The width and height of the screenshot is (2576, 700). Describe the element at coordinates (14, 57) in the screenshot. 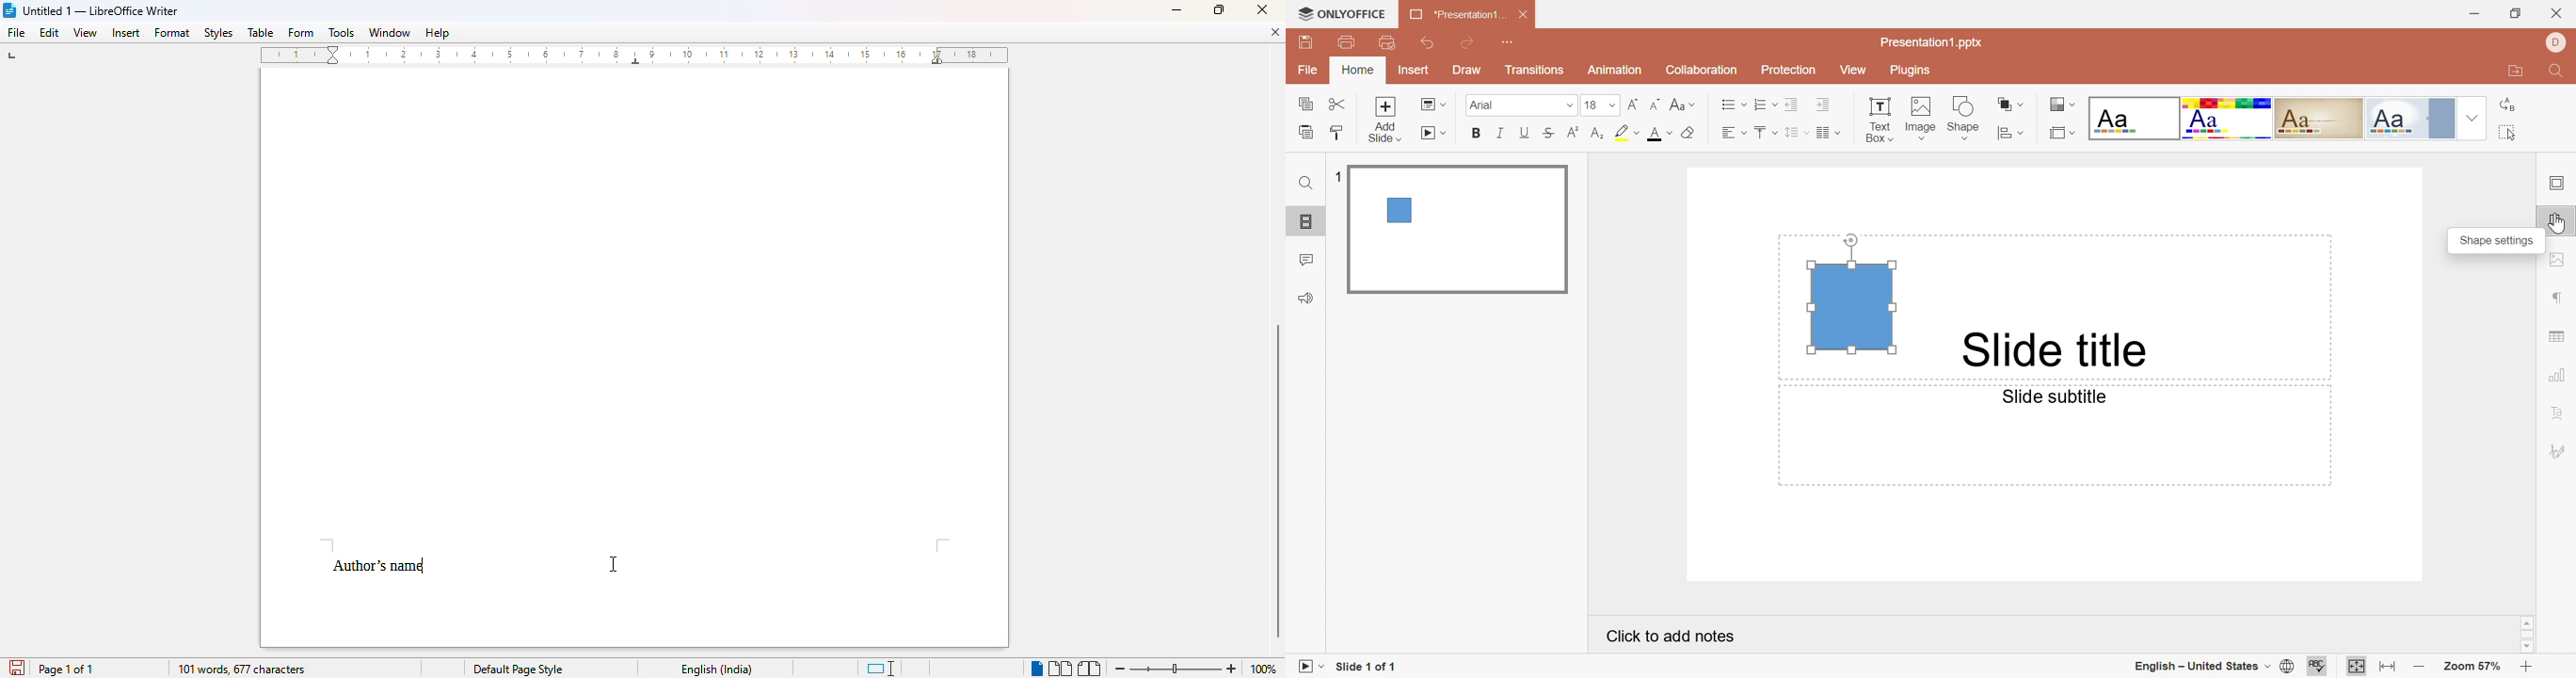

I see `tab stop` at that location.